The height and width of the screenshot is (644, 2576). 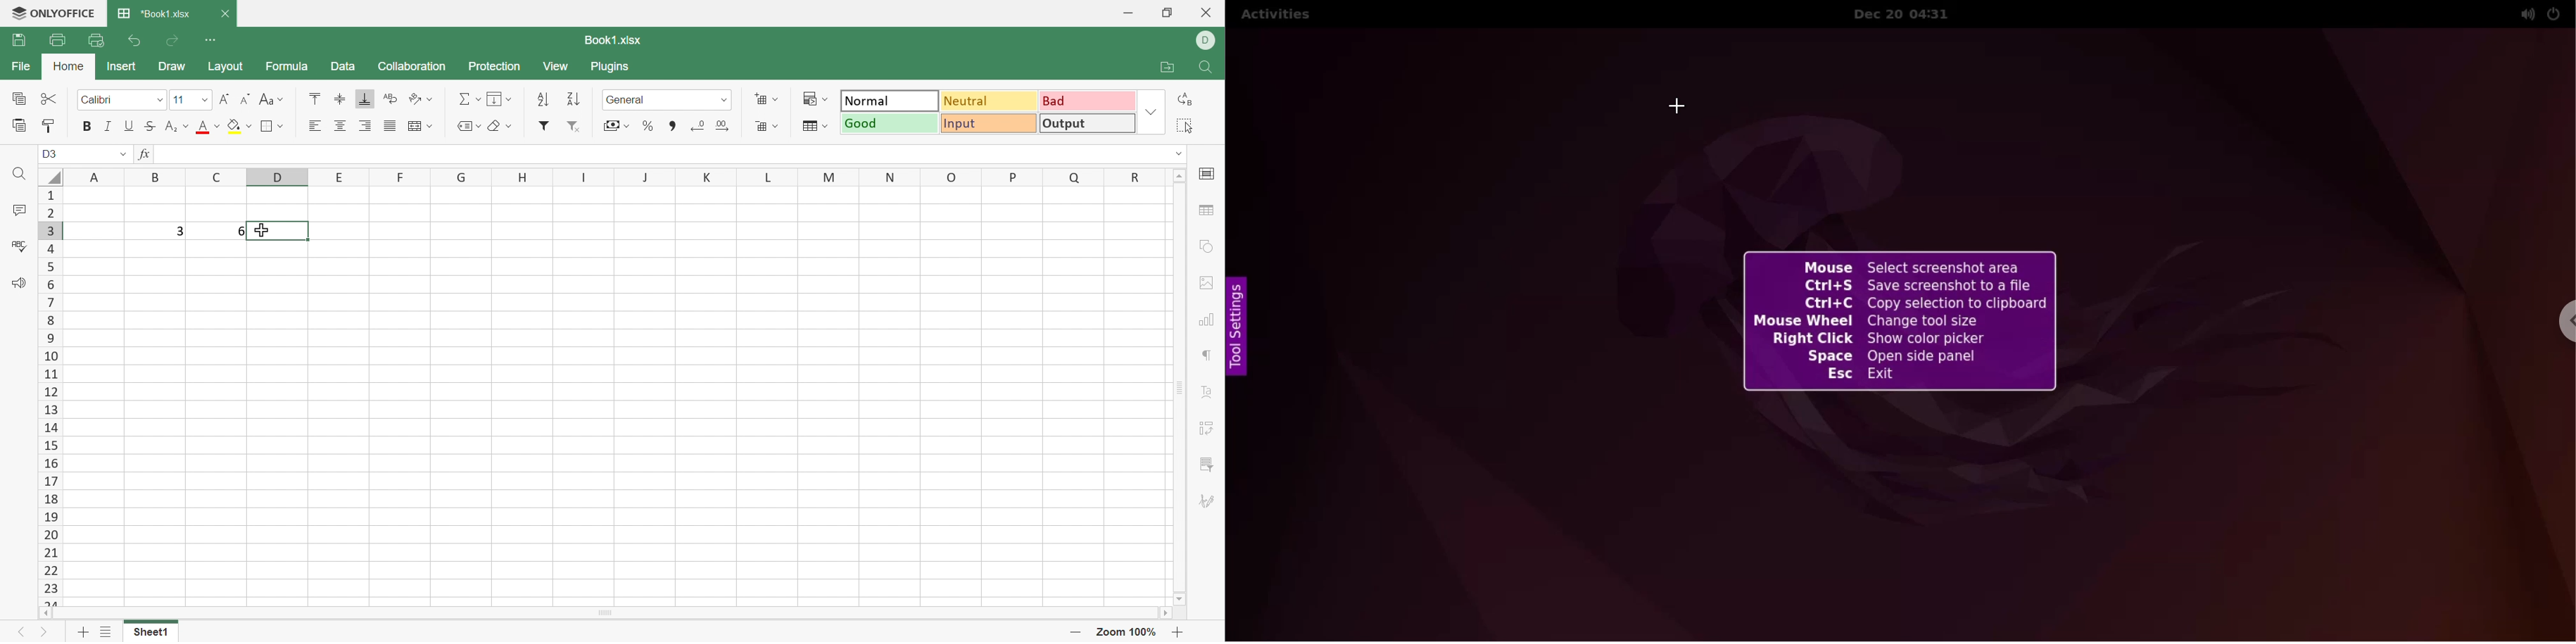 What do you see at coordinates (769, 98) in the screenshot?
I see `Insert cells` at bounding box center [769, 98].